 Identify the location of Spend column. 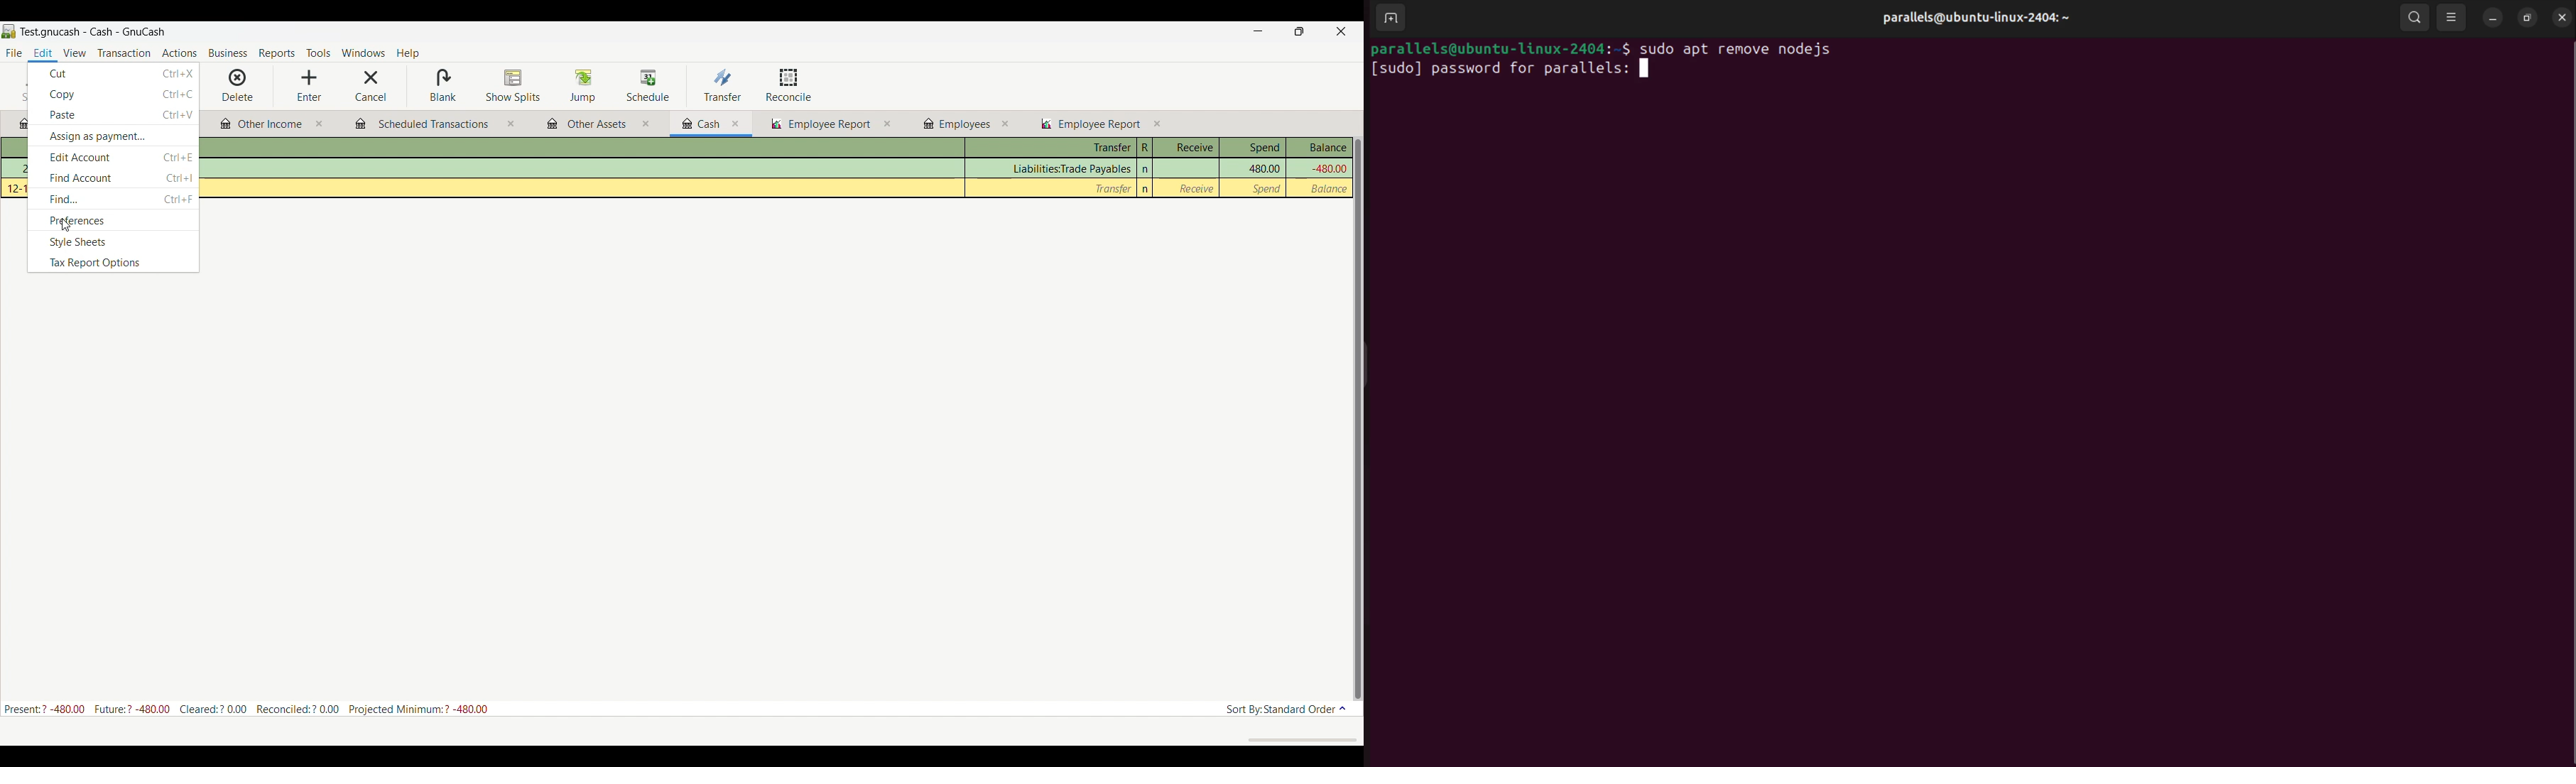
(1268, 188).